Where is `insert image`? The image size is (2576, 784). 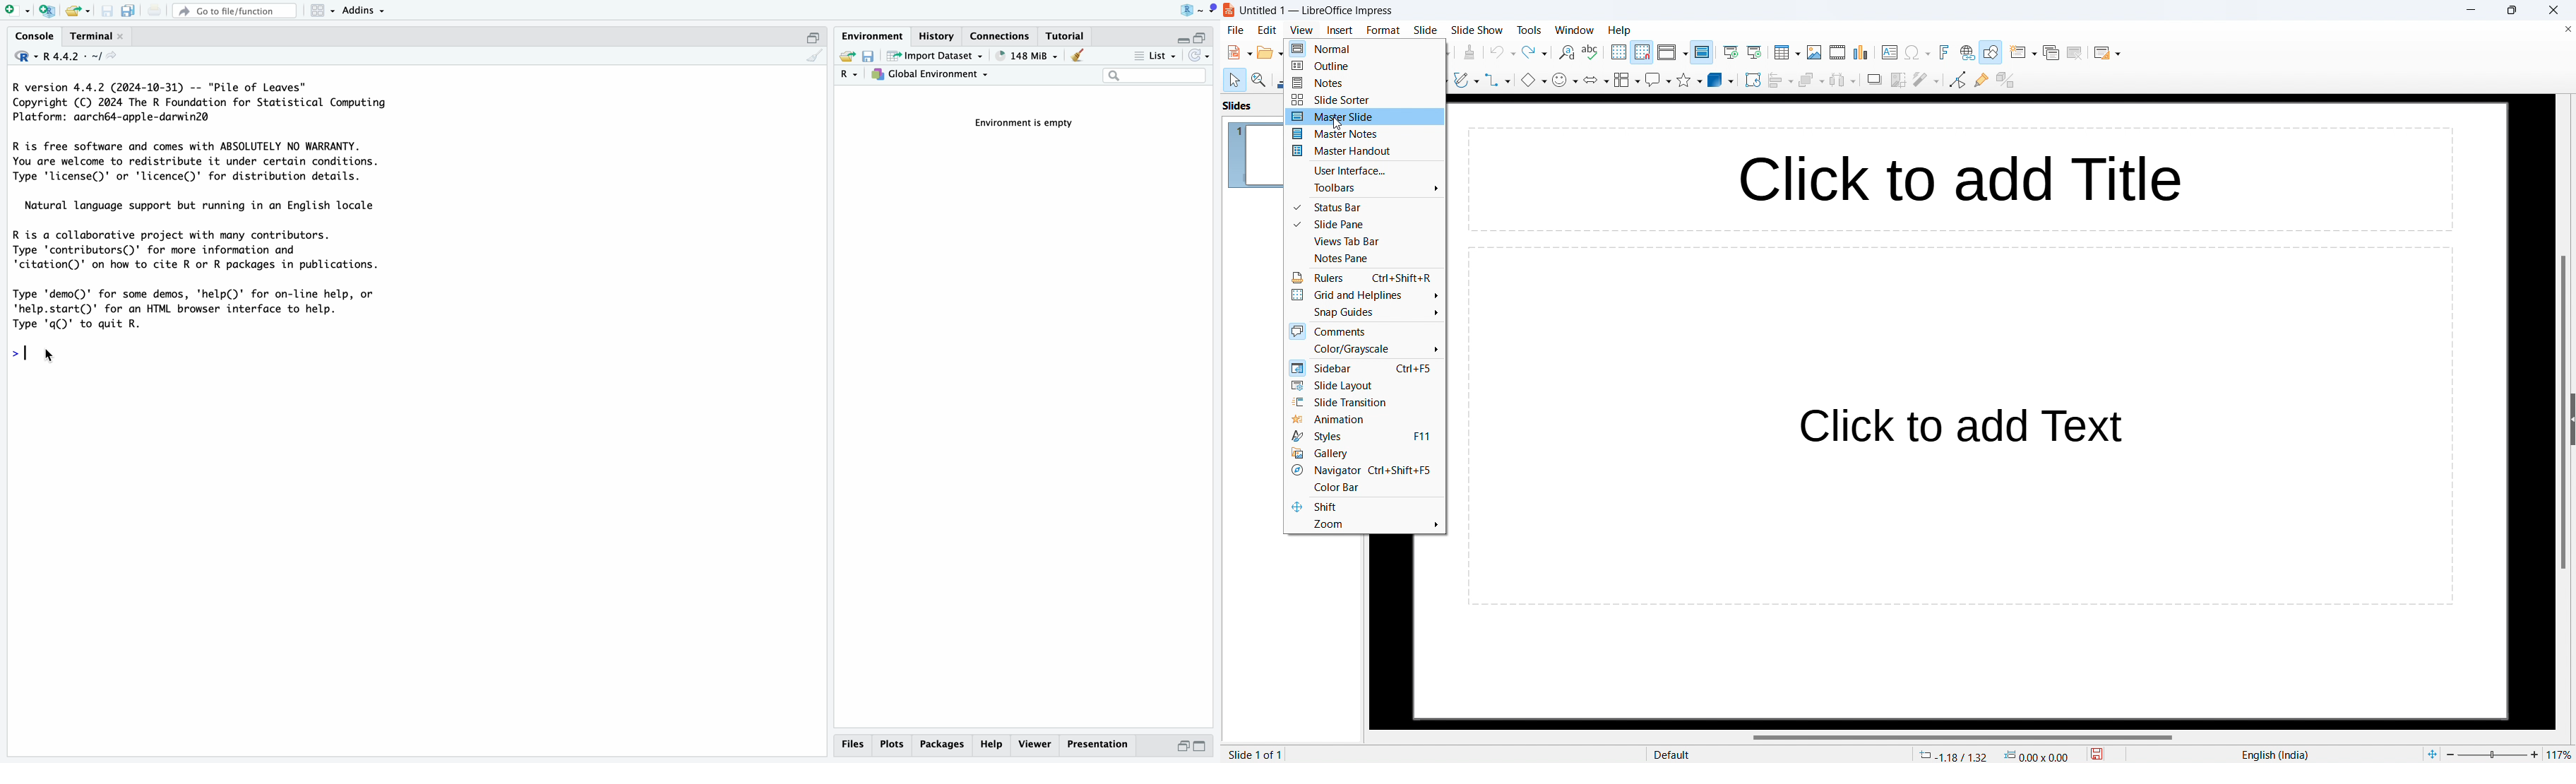
insert image is located at coordinates (1815, 52).